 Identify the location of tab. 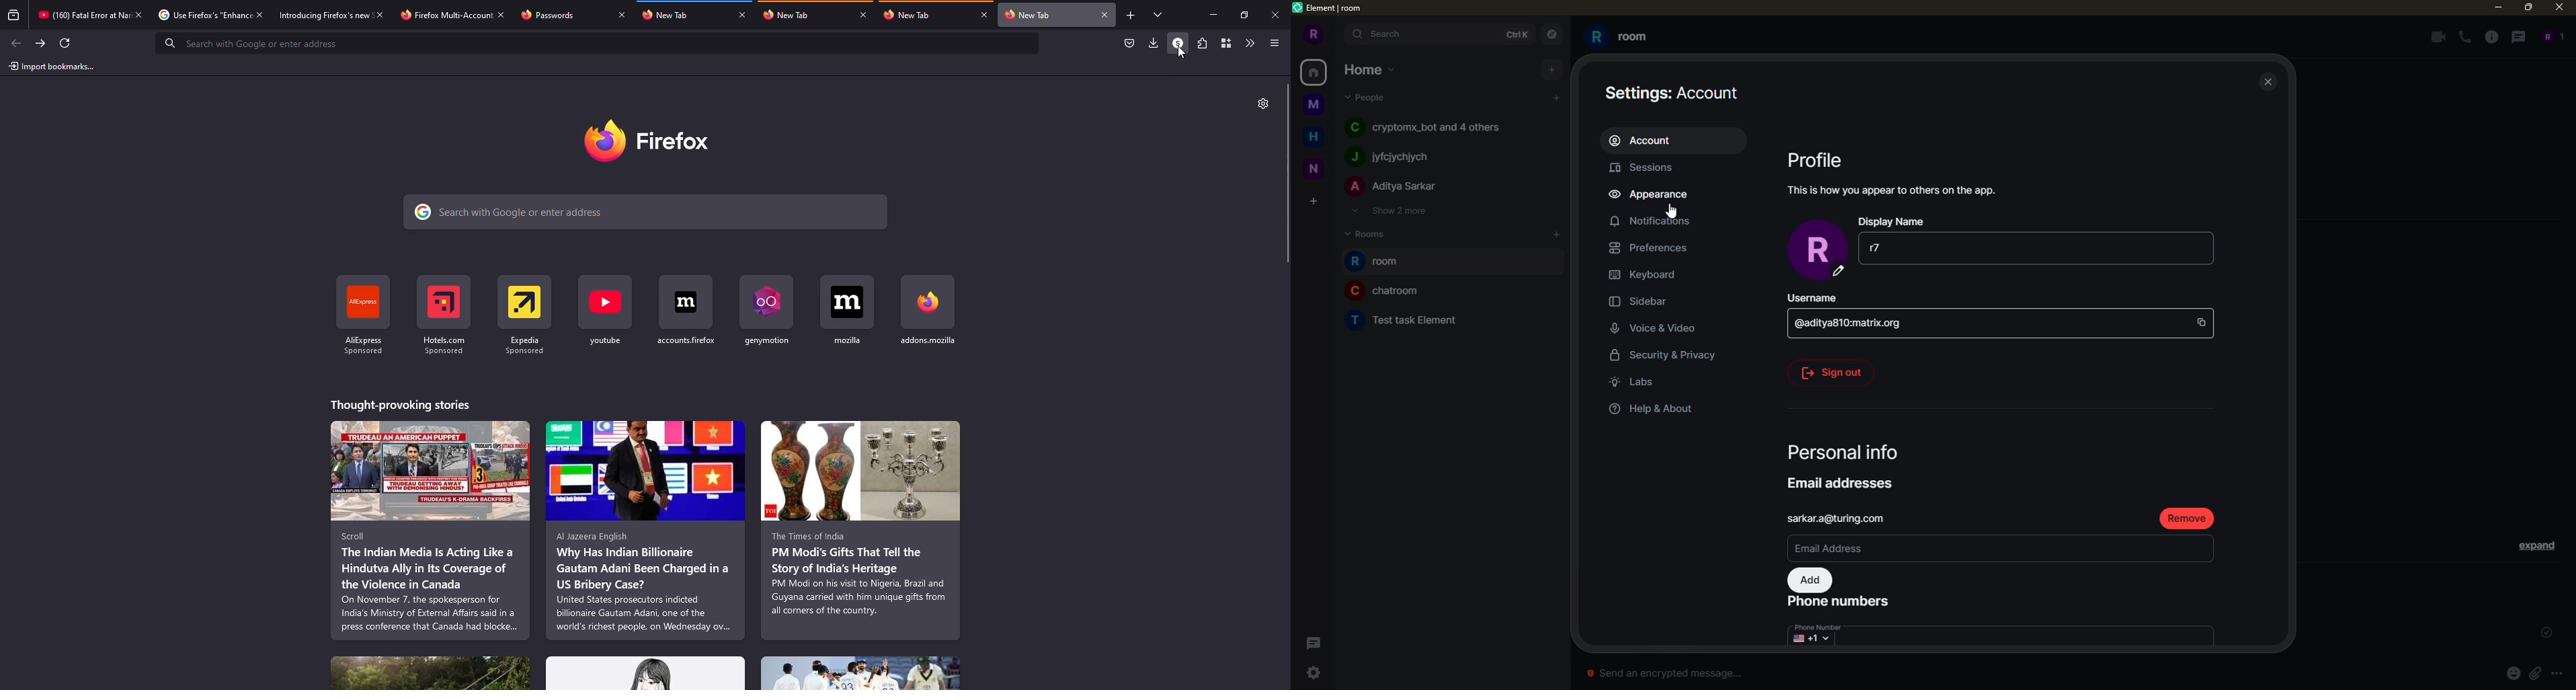
(73, 13).